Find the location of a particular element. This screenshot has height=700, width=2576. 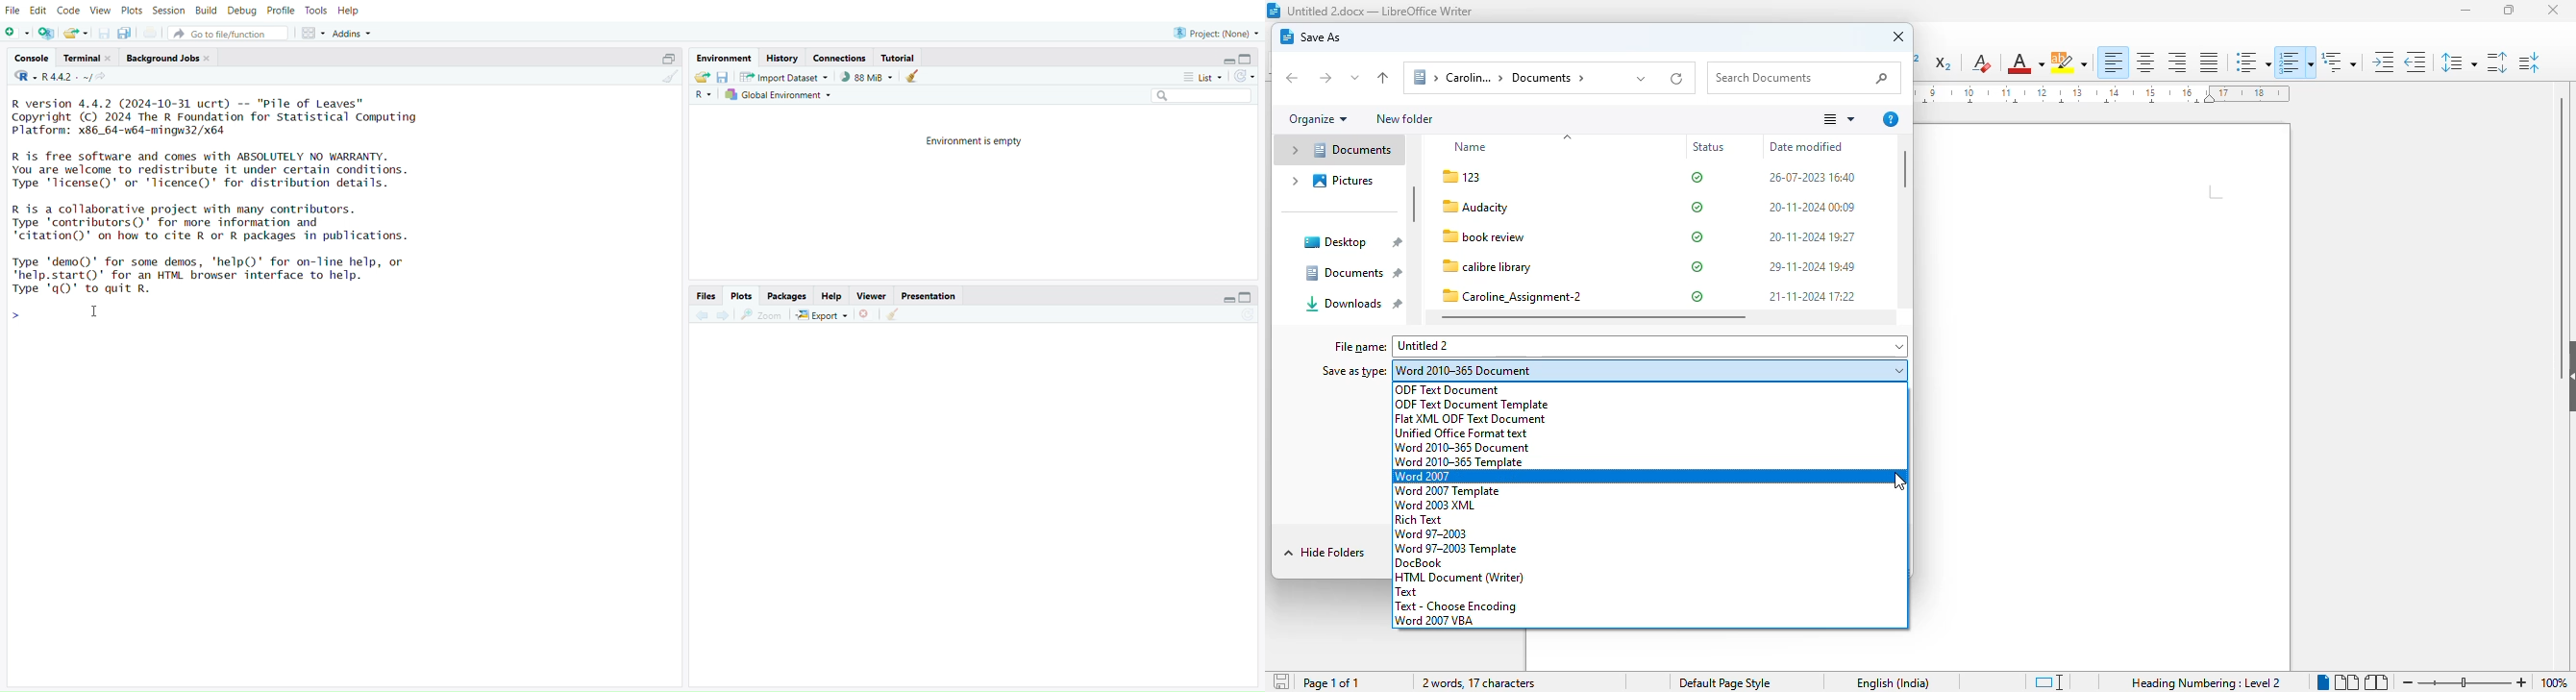

vertical scroll bar is located at coordinates (2564, 210).